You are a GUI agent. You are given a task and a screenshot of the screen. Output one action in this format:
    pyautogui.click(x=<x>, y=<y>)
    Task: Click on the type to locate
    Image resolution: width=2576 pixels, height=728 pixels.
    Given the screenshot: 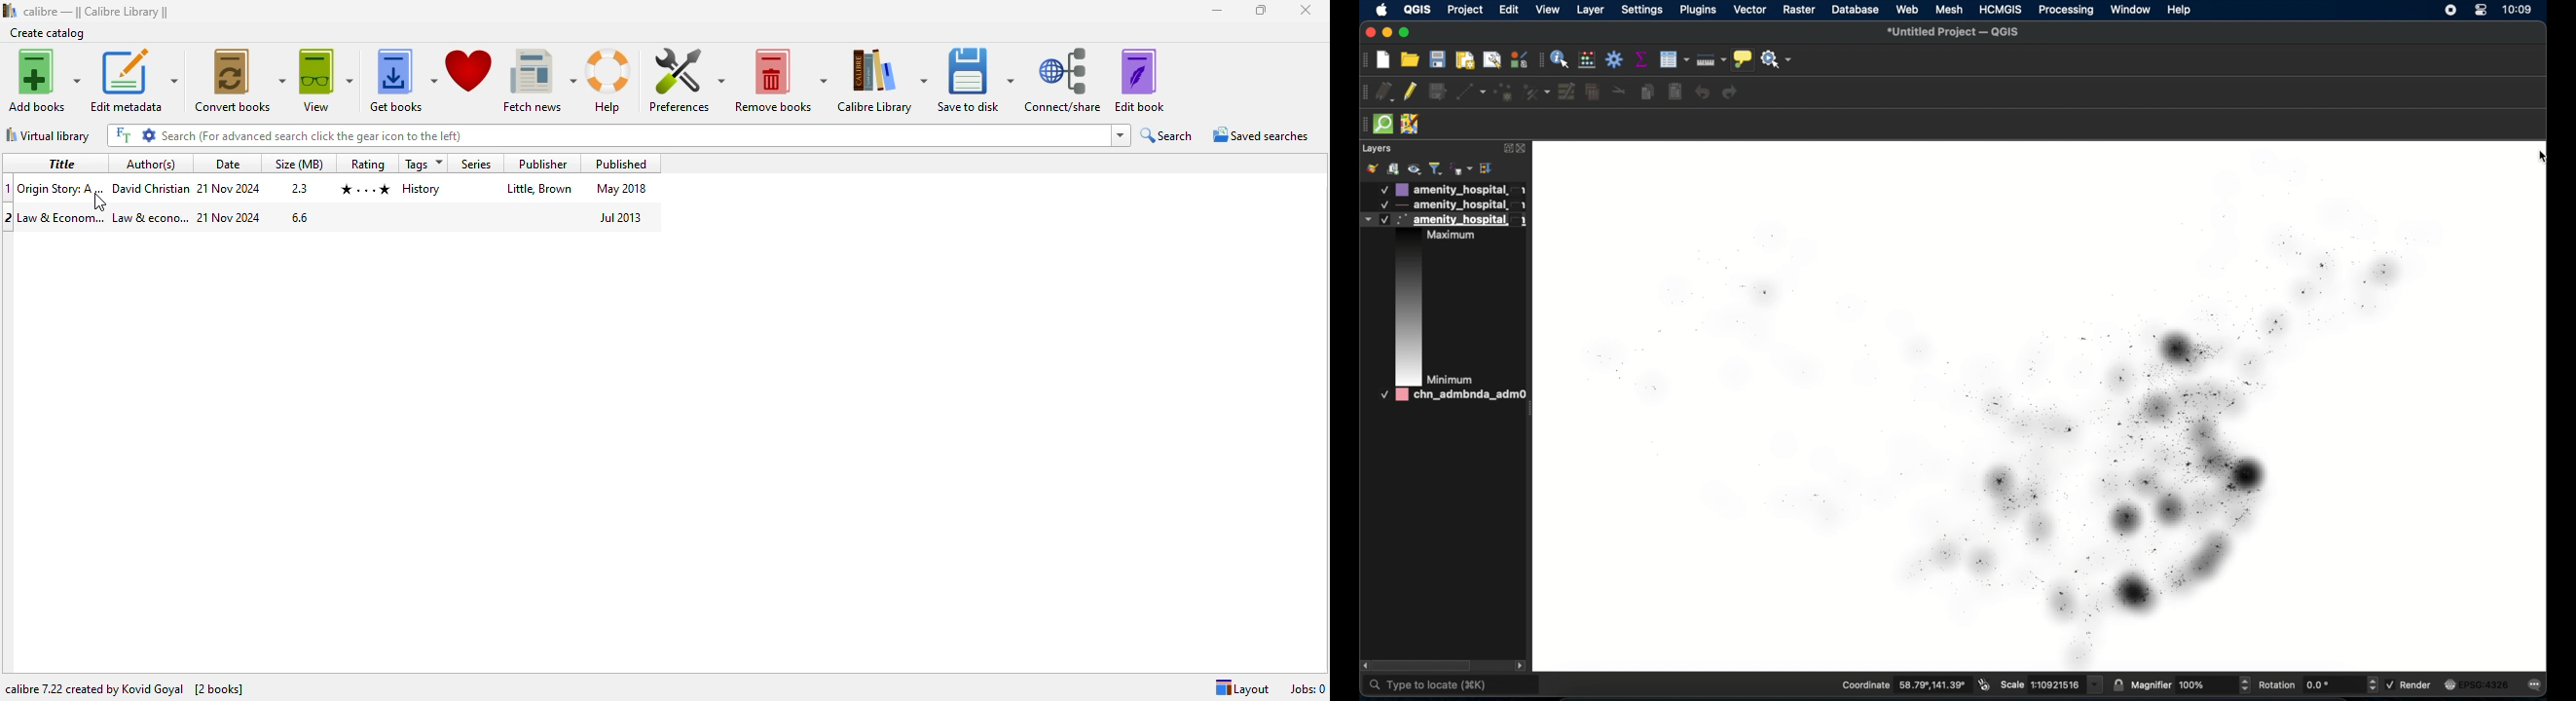 What is the action you would take?
    pyautogui.click(x=1452, y=685)
    